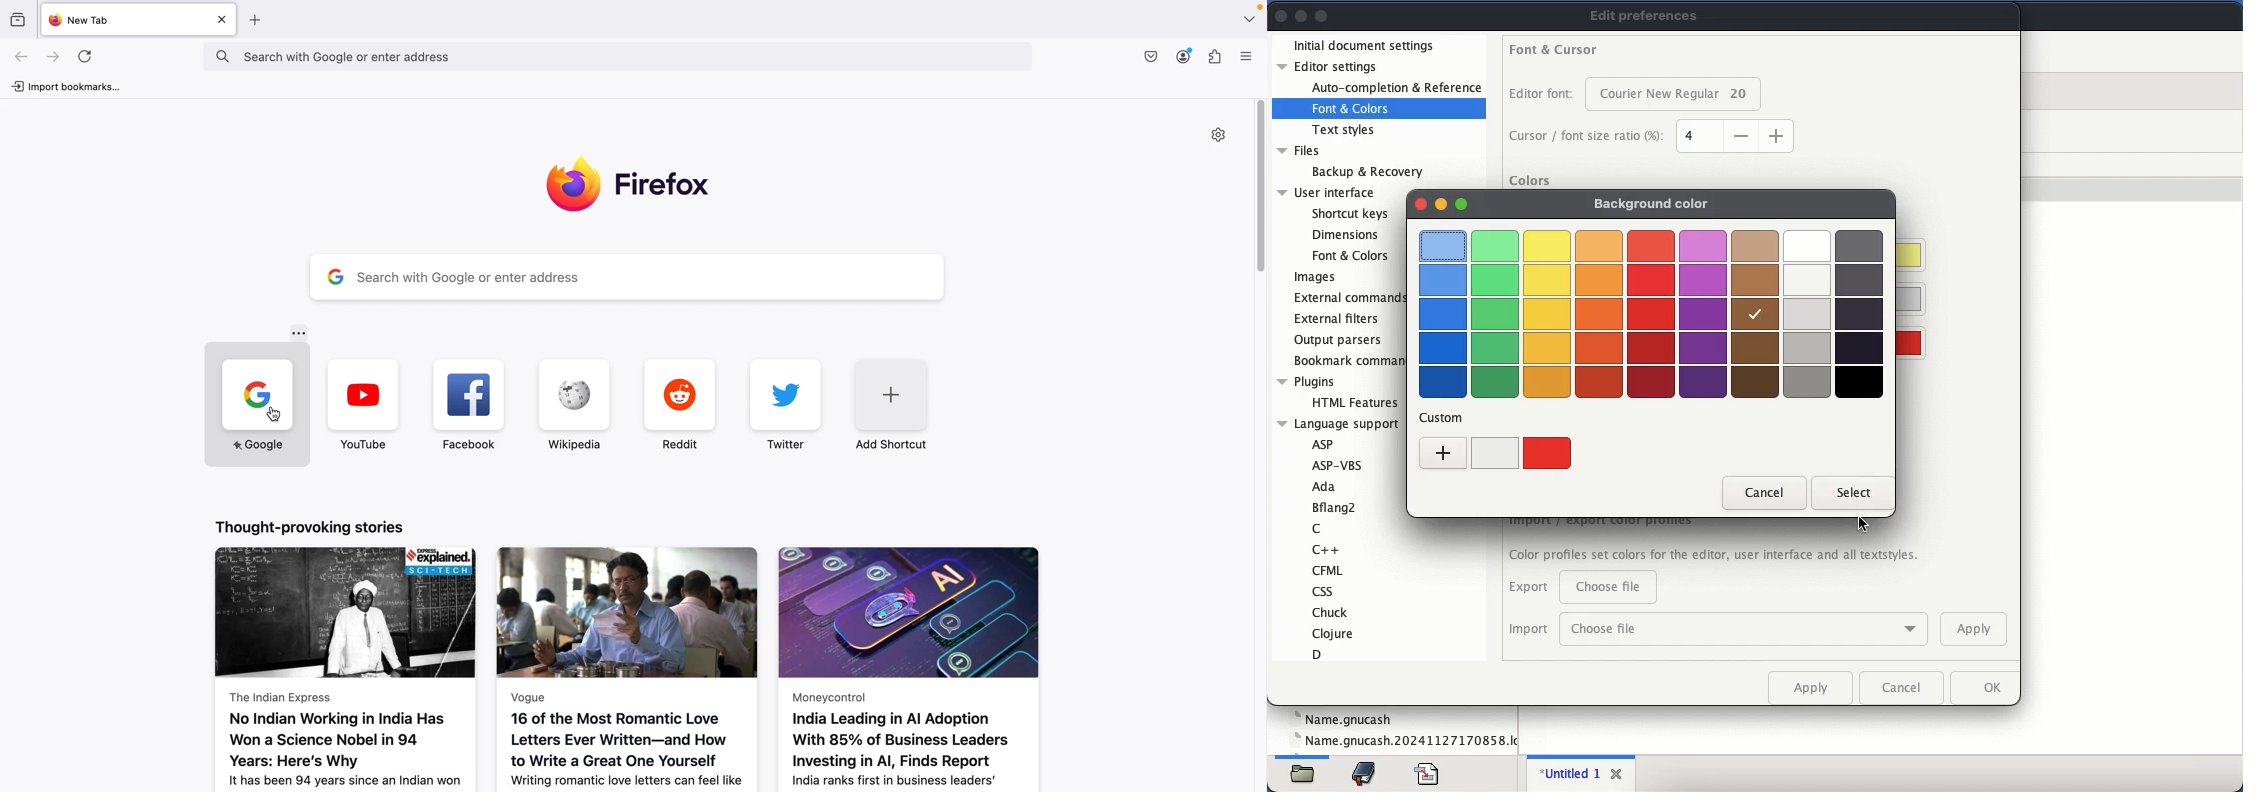 Image resolution: width=2268 pixels, height=812 pixels. I want to click on vertical scroll bar, so click(1259, 187).